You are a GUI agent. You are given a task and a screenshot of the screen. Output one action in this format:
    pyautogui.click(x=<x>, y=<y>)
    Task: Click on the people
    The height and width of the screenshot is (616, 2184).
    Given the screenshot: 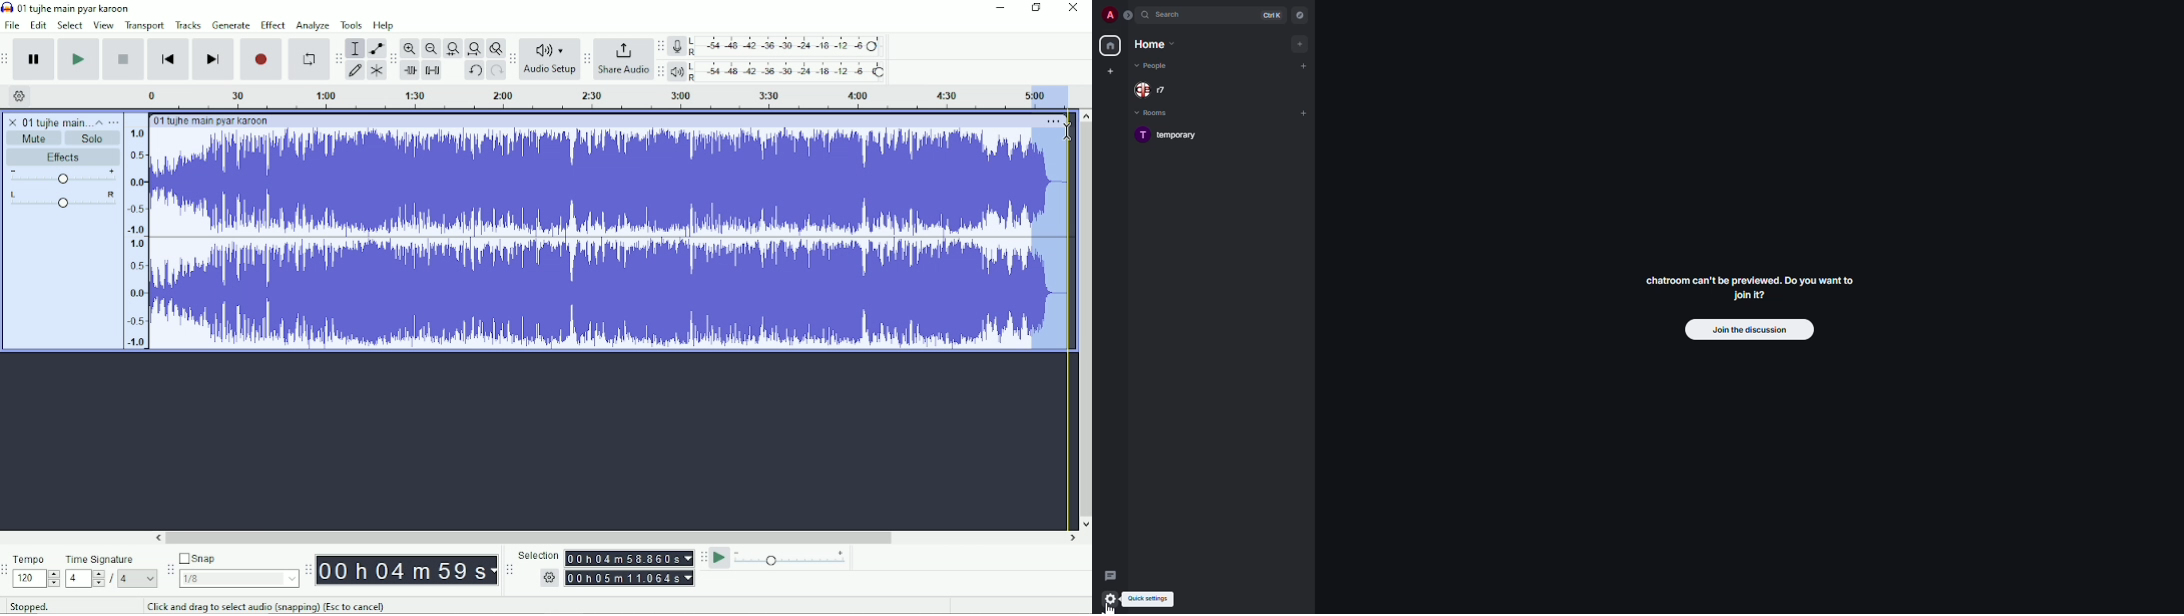 What is the action you would take?
    pyautogui.click(x=1154, y=67)
    